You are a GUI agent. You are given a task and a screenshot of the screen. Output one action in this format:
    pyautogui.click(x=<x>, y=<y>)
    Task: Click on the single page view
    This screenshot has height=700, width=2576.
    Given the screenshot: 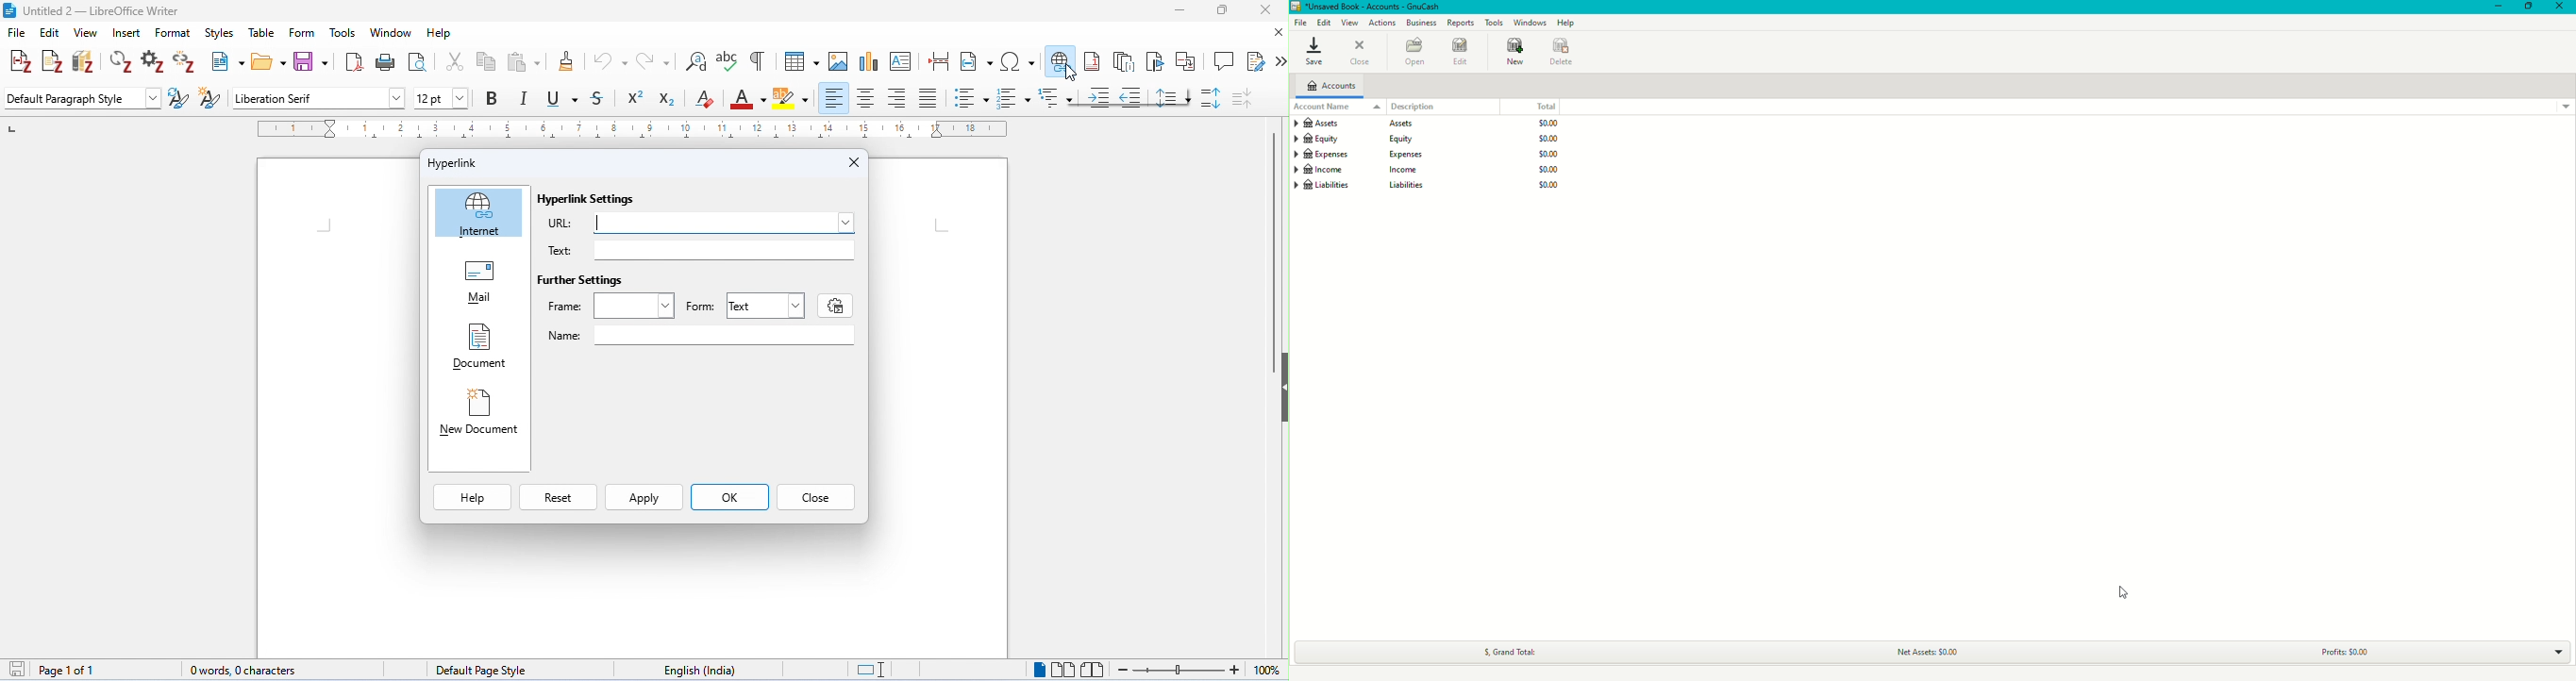 What is the action you would take?
    pyautogui.click(x=1037, y=670)
    